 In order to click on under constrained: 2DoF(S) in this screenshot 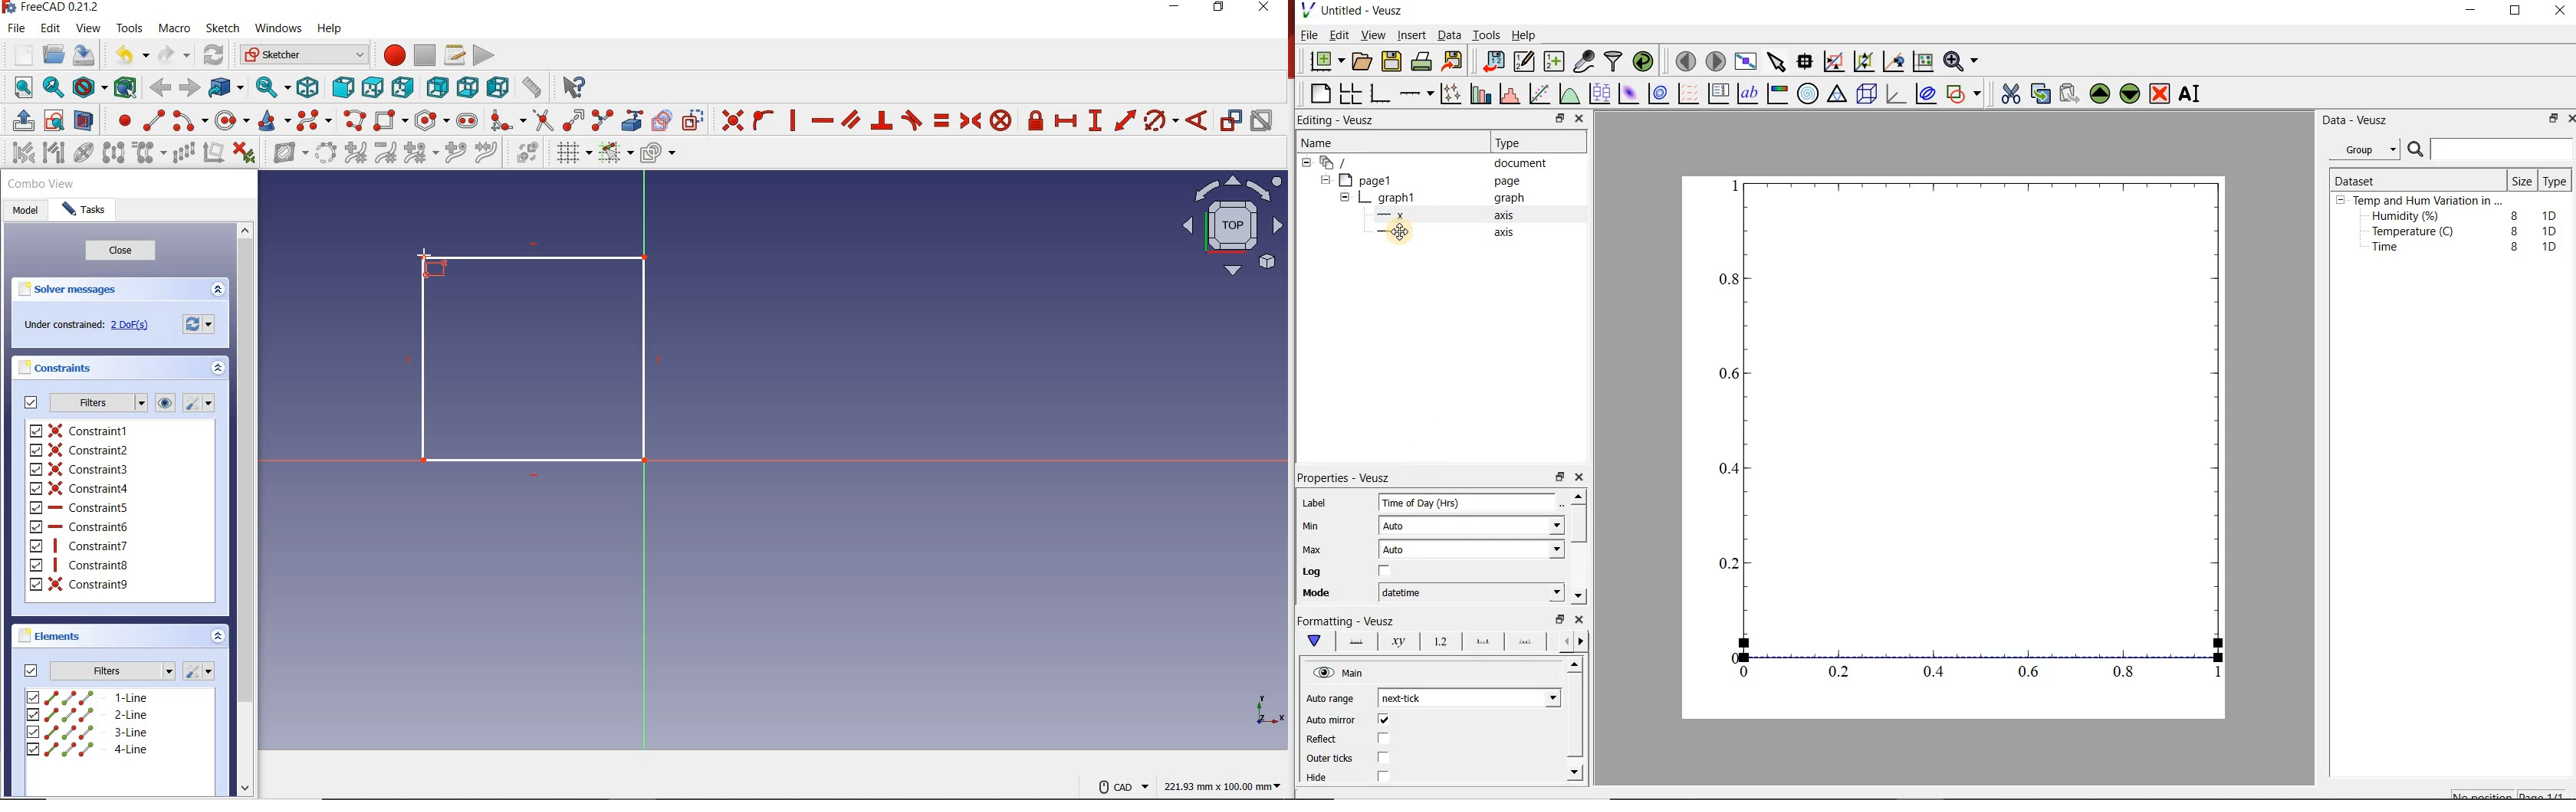, I will do `click(84, 327)`.